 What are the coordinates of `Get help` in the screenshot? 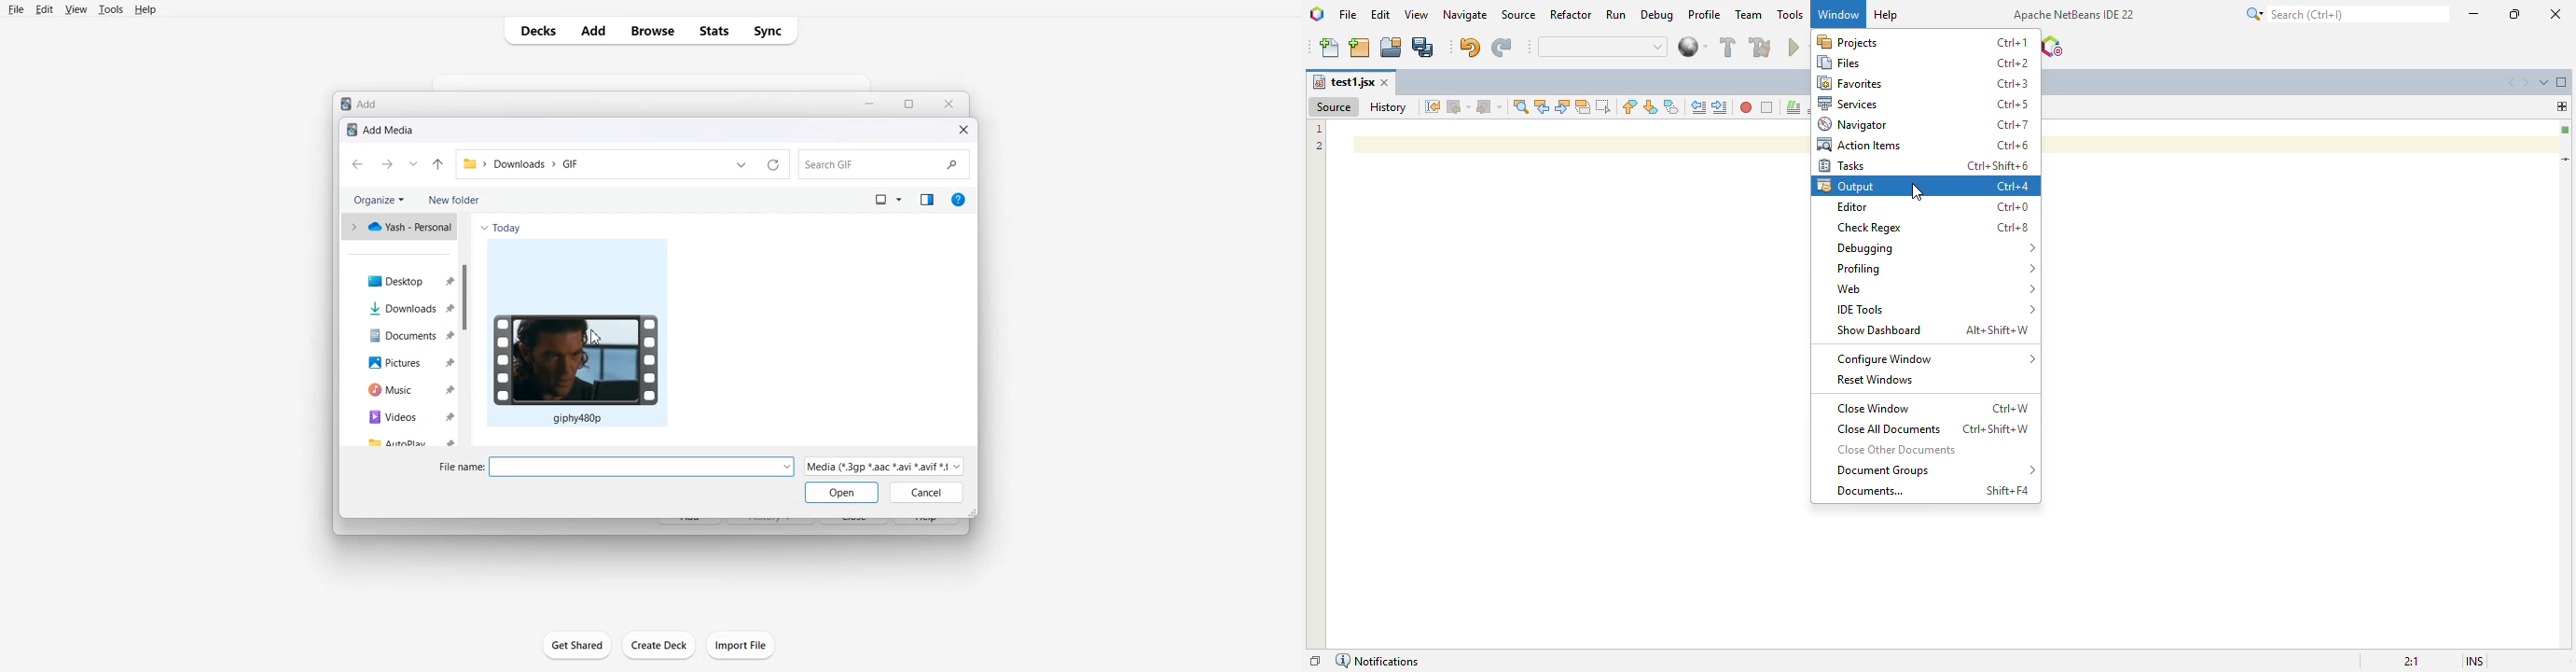 It's located at (959, 199).